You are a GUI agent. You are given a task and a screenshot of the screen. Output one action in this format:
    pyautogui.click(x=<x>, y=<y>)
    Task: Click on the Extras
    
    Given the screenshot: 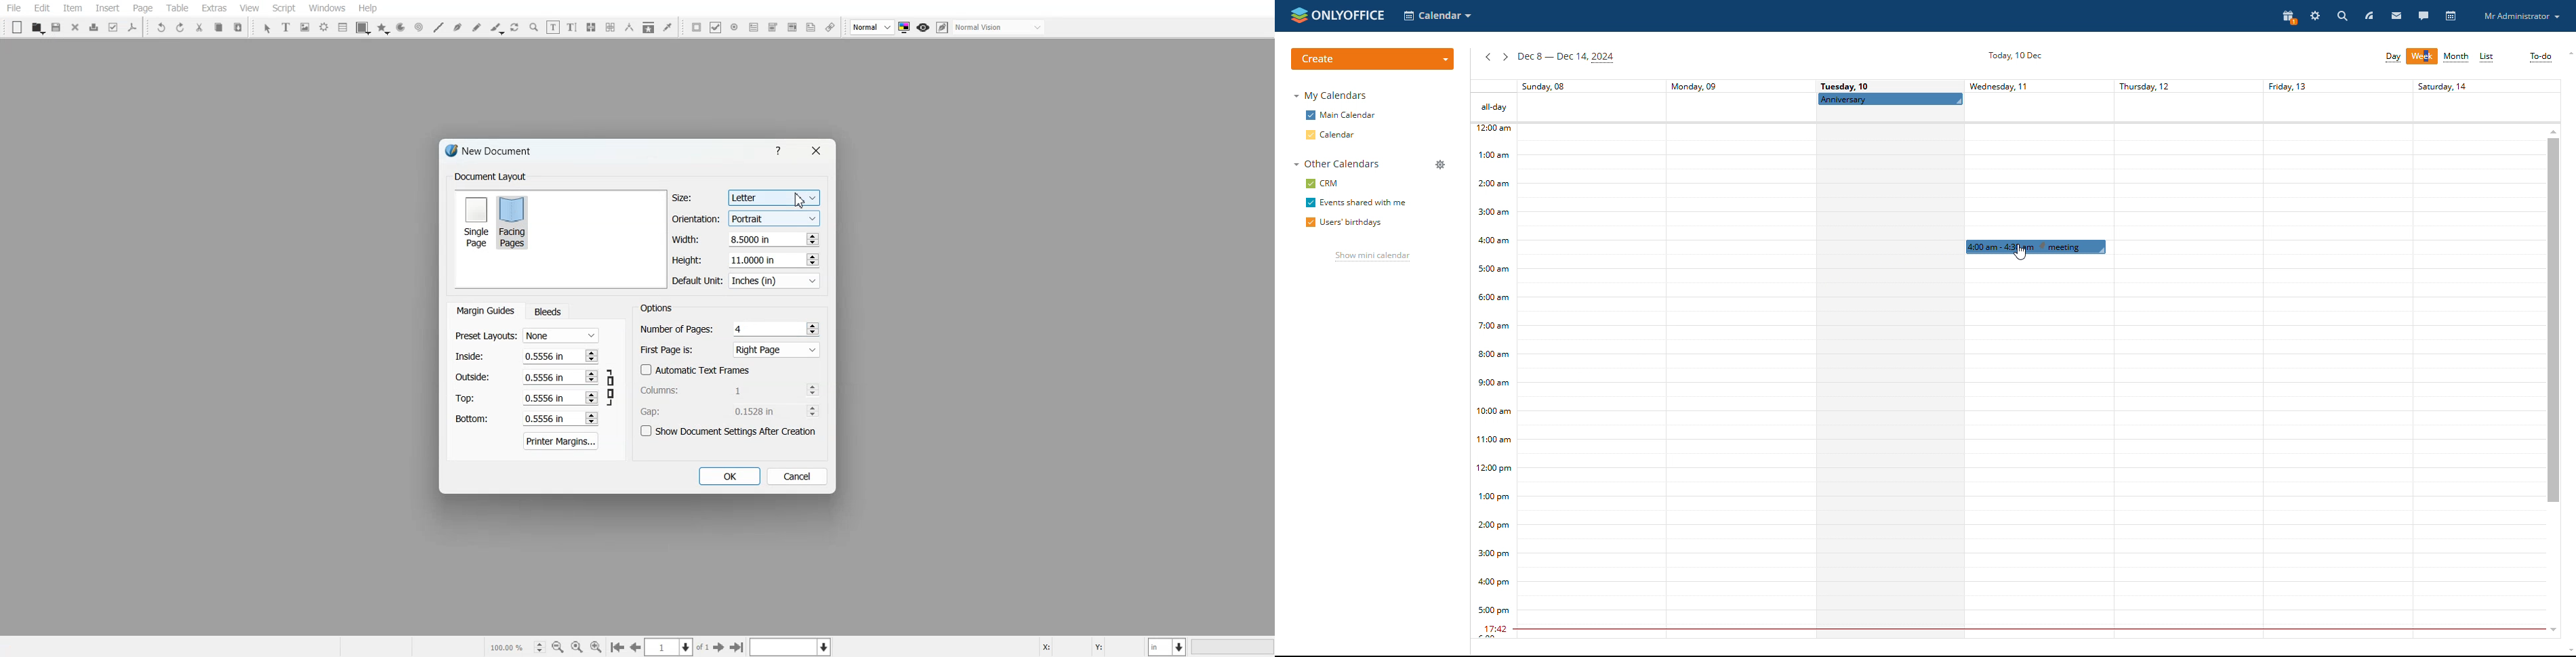 What is the action you would take?
    pyautogui.click(x=214, y=8)
    